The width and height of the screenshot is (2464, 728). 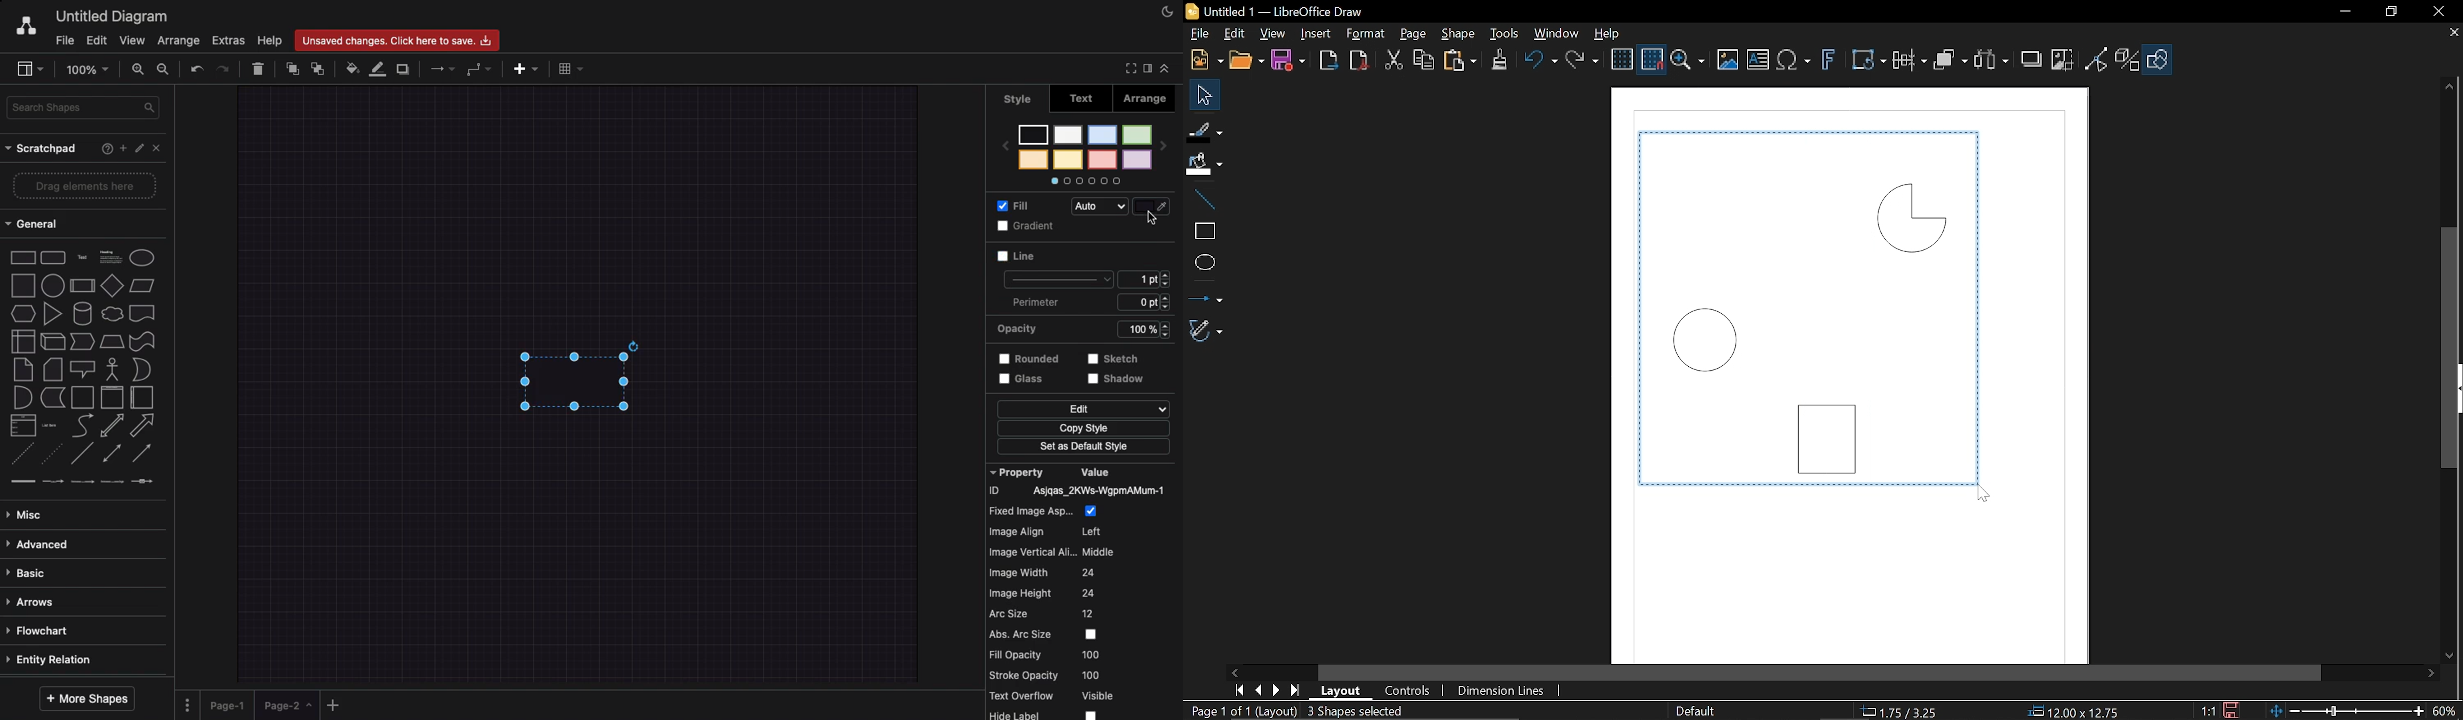 I want to click on Flowchart, so click(x=40, y=630).